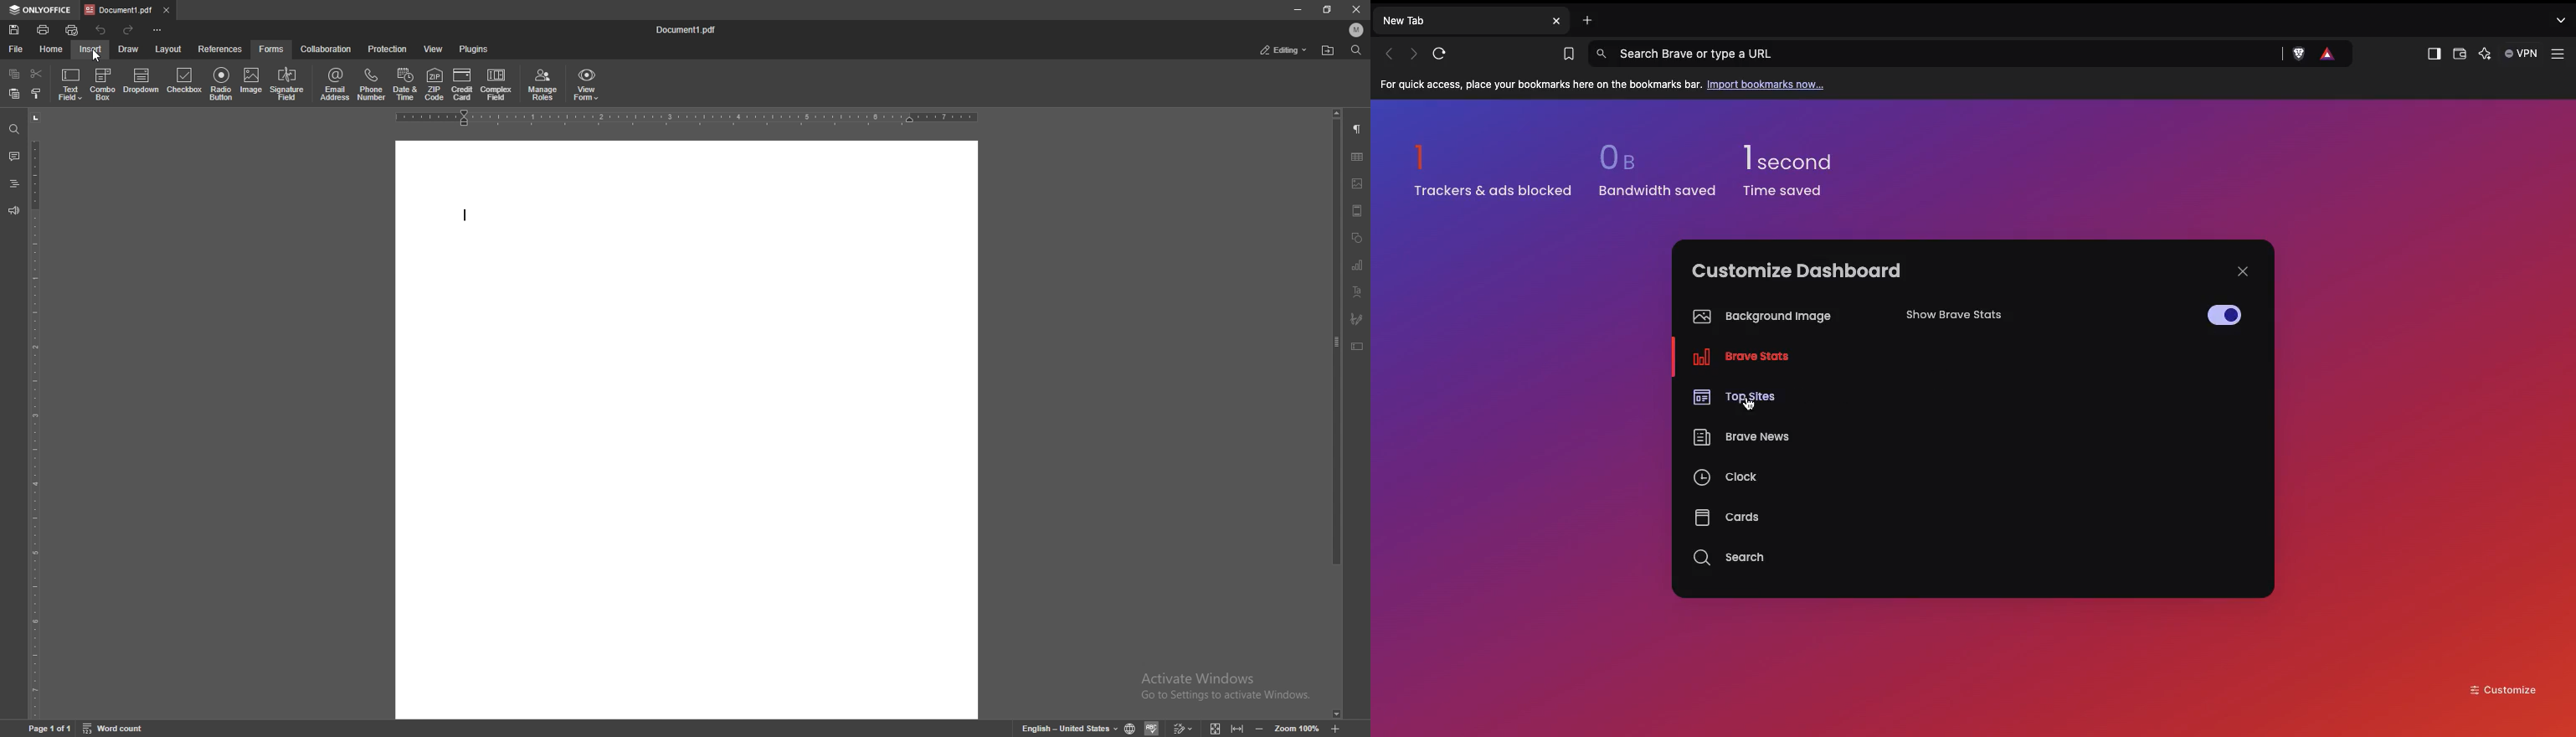  I want to click on cursor, so click(1747, 405).